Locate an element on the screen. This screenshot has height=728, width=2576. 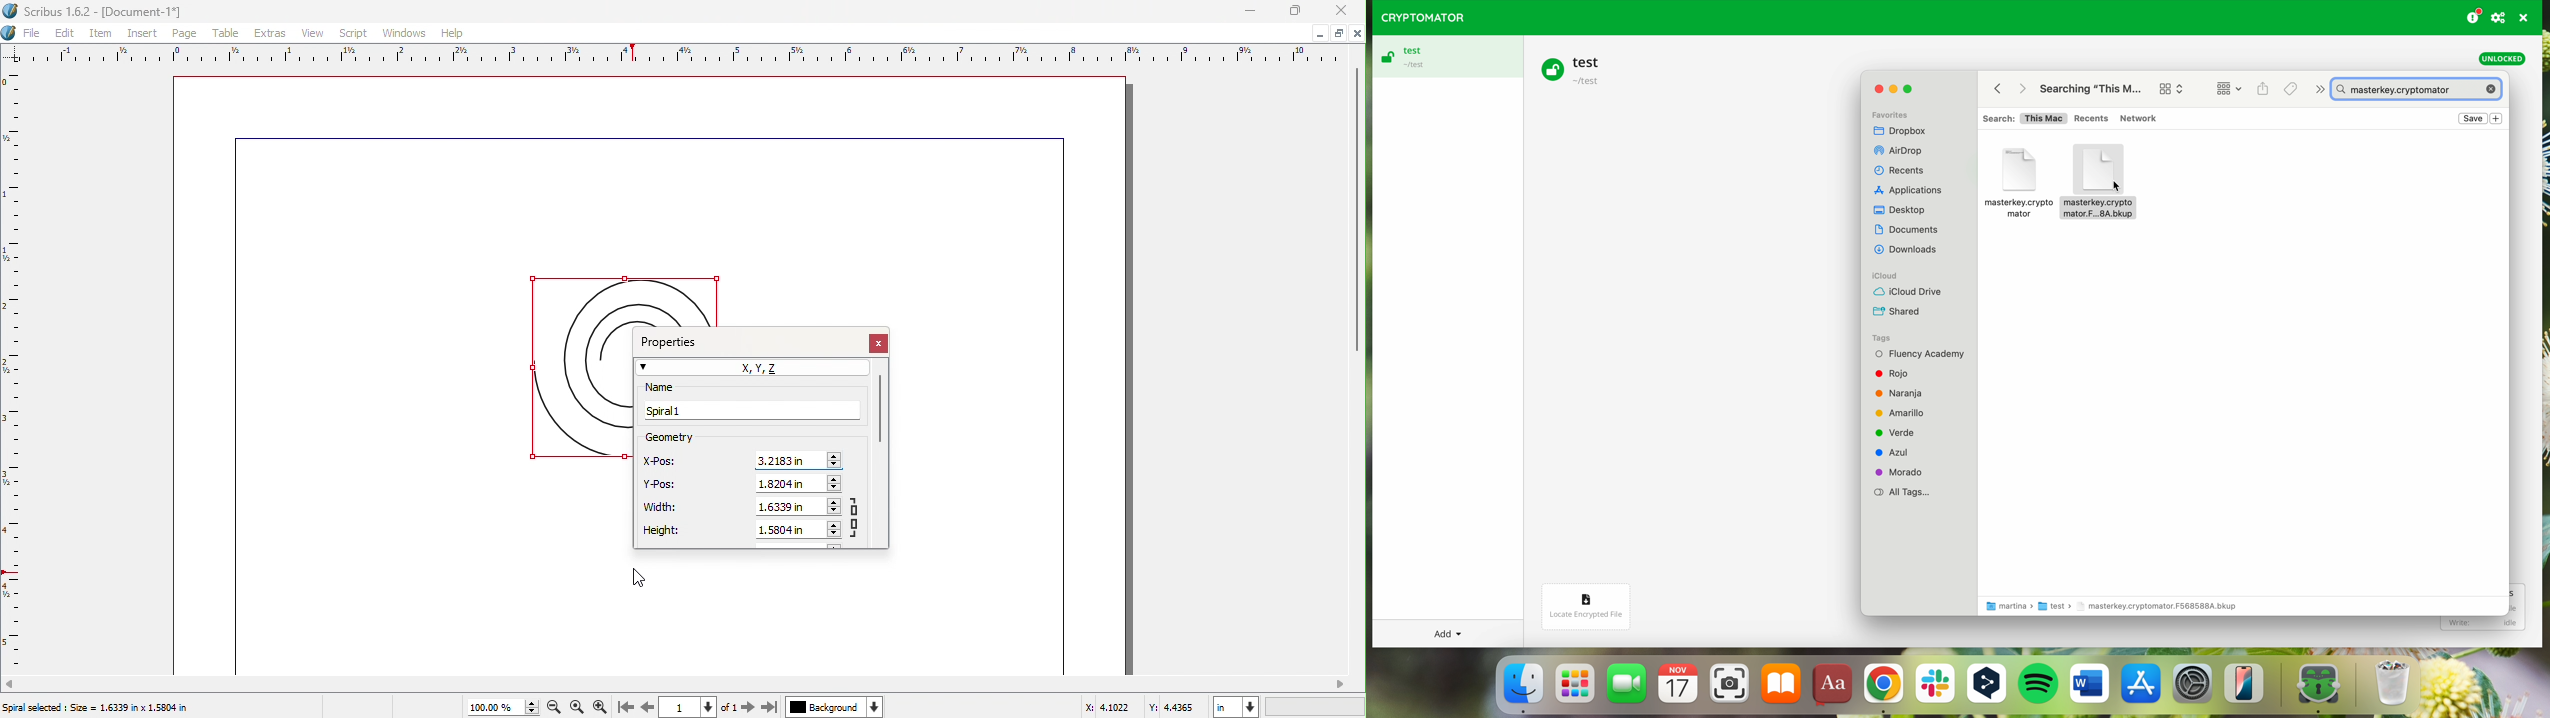
Zoom in is located at coordinates (602, 707).